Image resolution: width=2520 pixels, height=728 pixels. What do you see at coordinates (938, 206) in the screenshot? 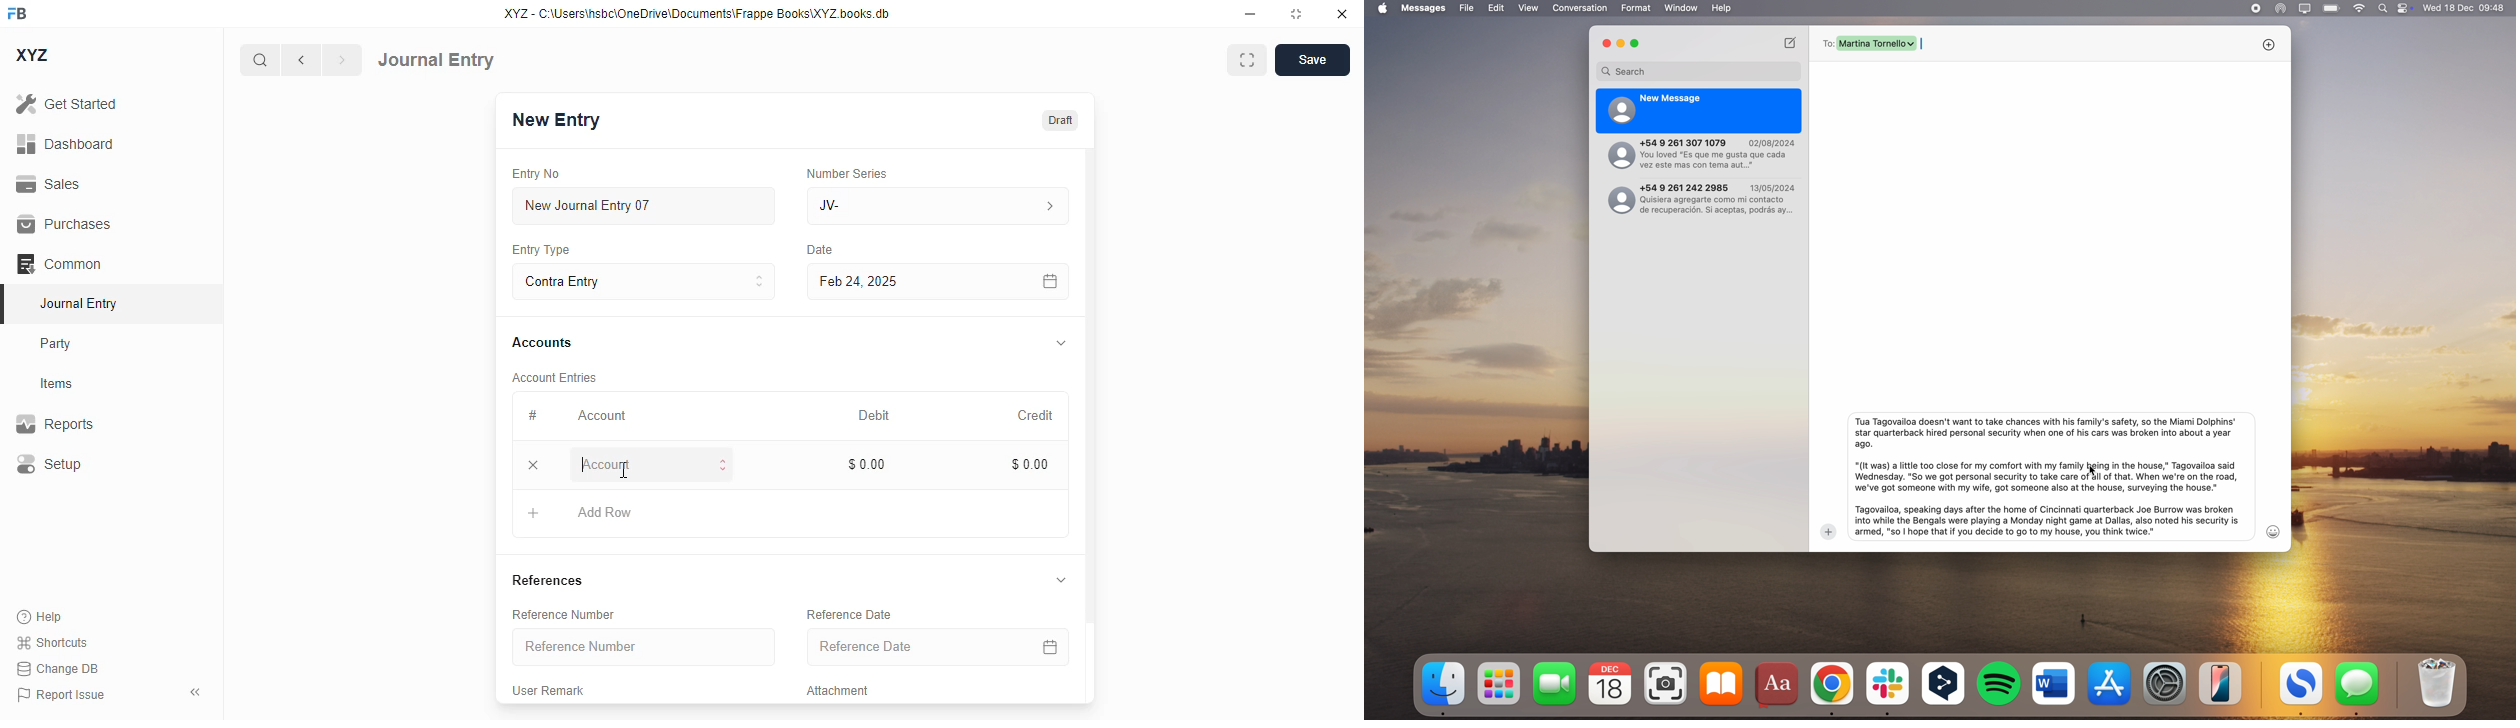
I see `JV-` at bounding box center [938, 206].